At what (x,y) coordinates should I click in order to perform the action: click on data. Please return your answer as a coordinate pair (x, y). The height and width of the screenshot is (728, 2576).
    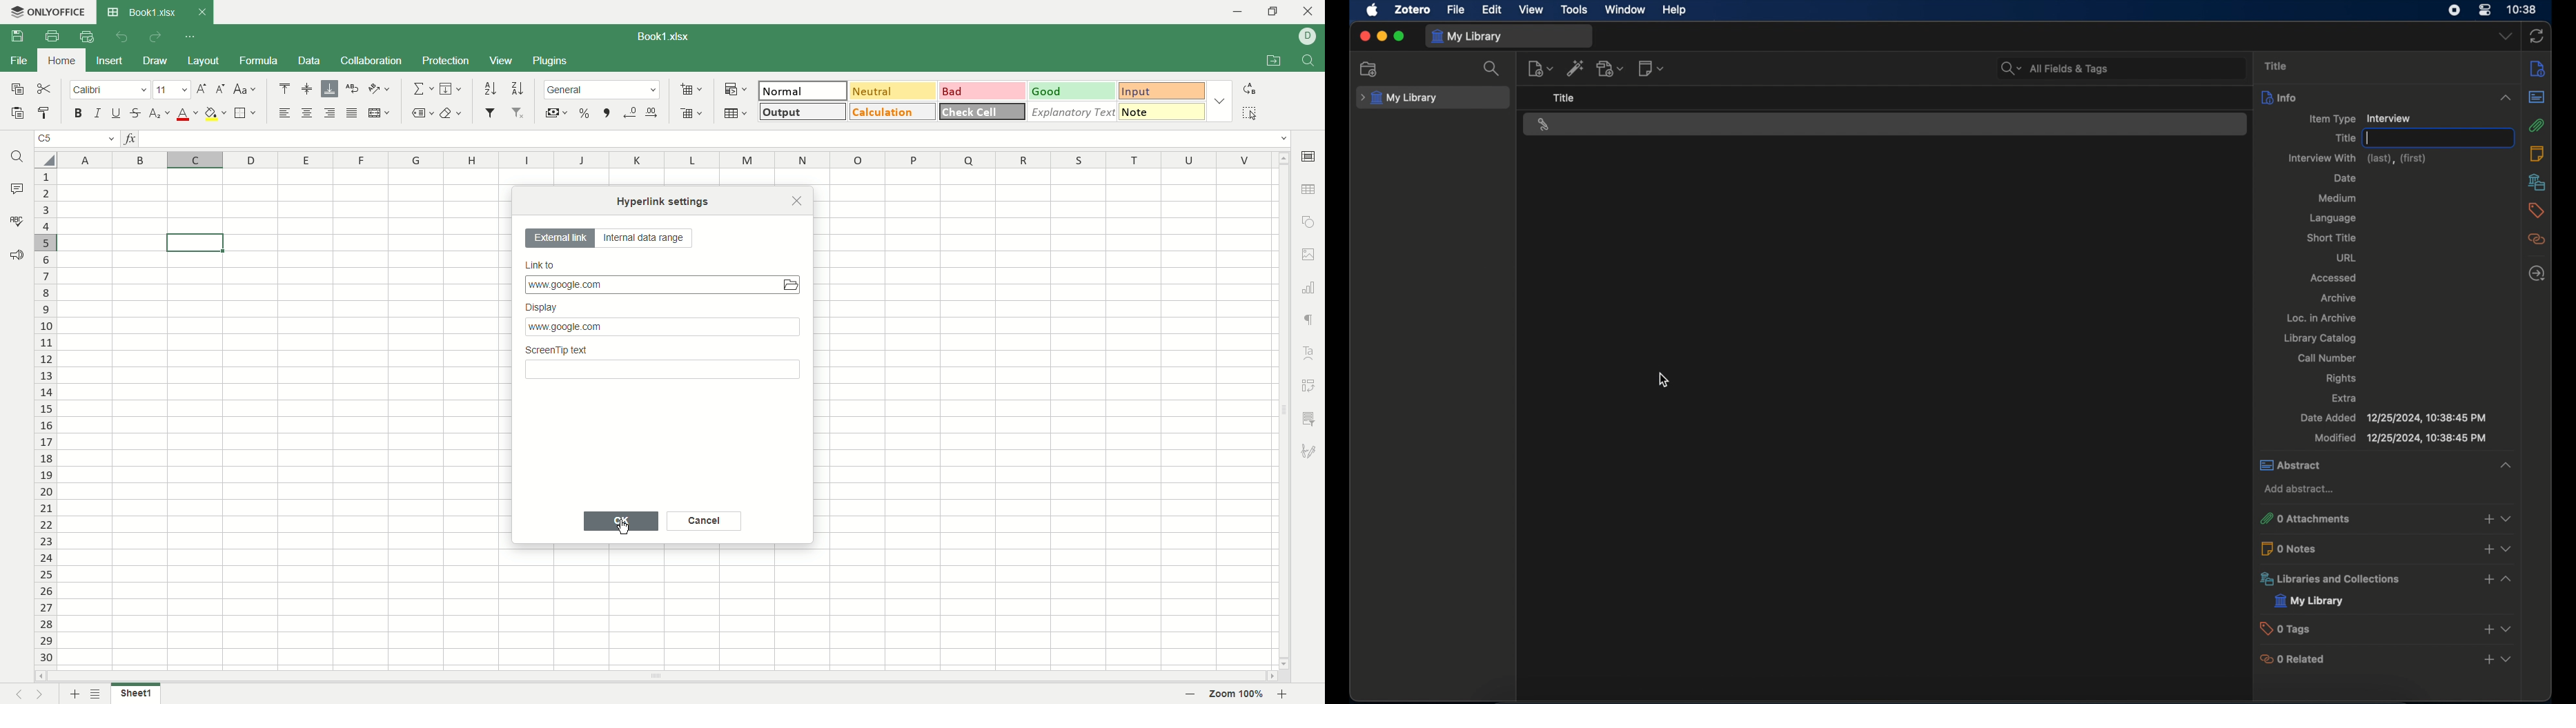
    Looking at the image, I should click on (308, 61).